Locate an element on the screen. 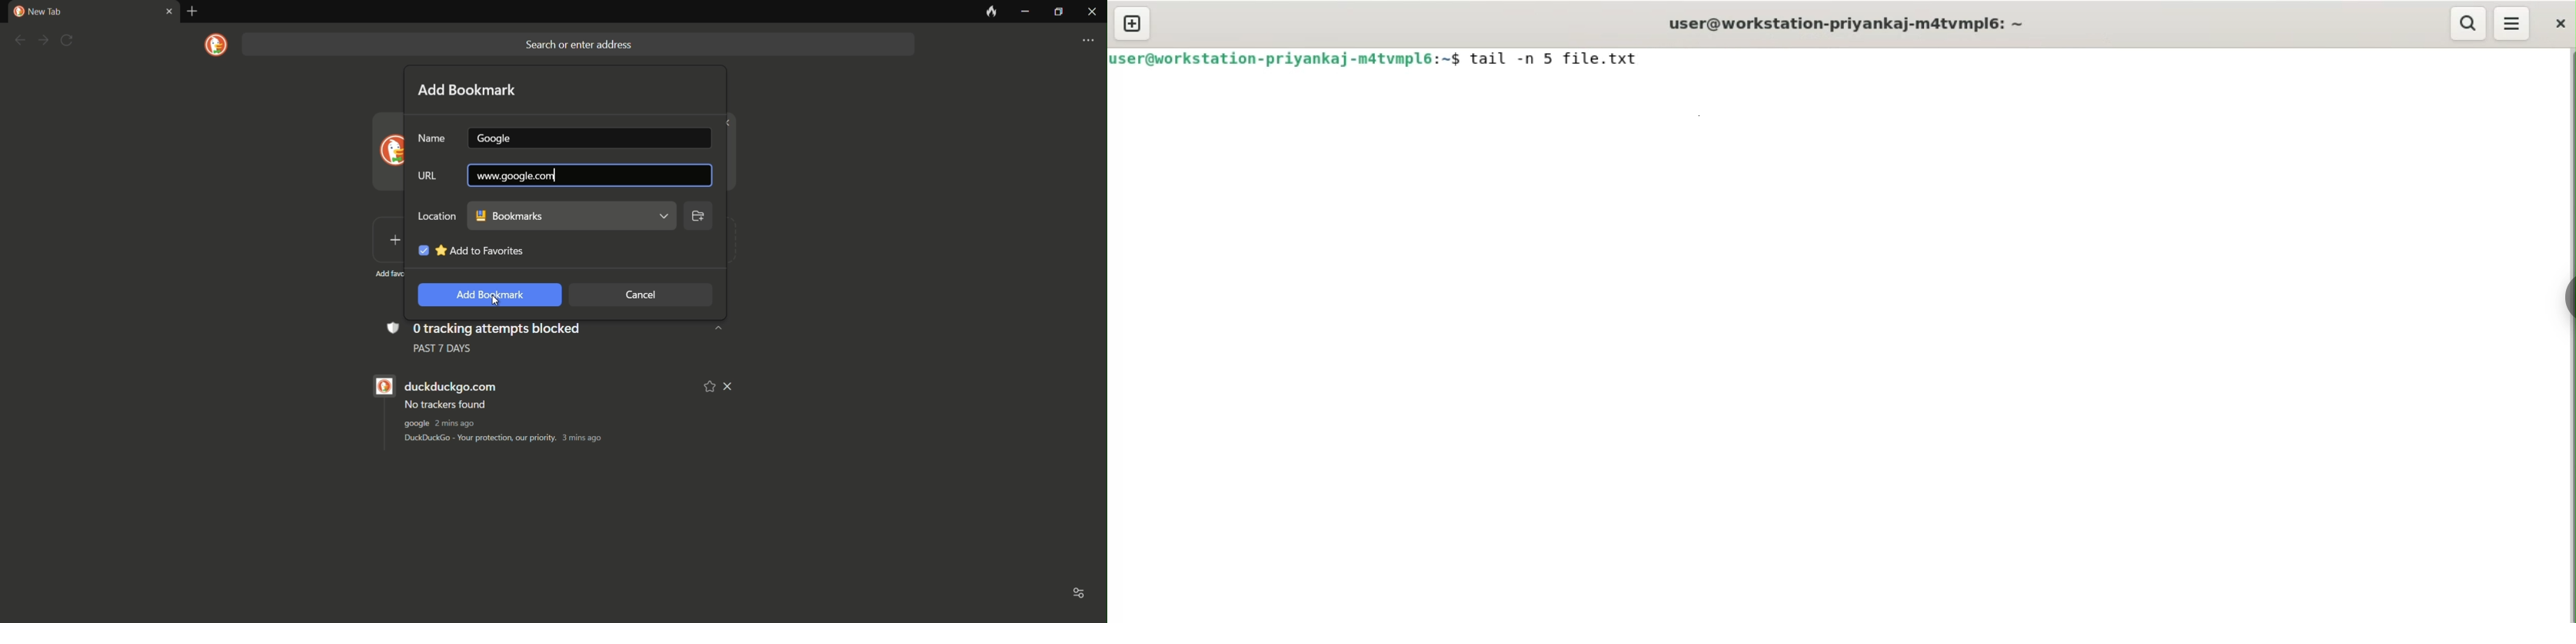 The width and height of the screenshot is (2576, 644). minimize is located at coordinates (1025, 12).